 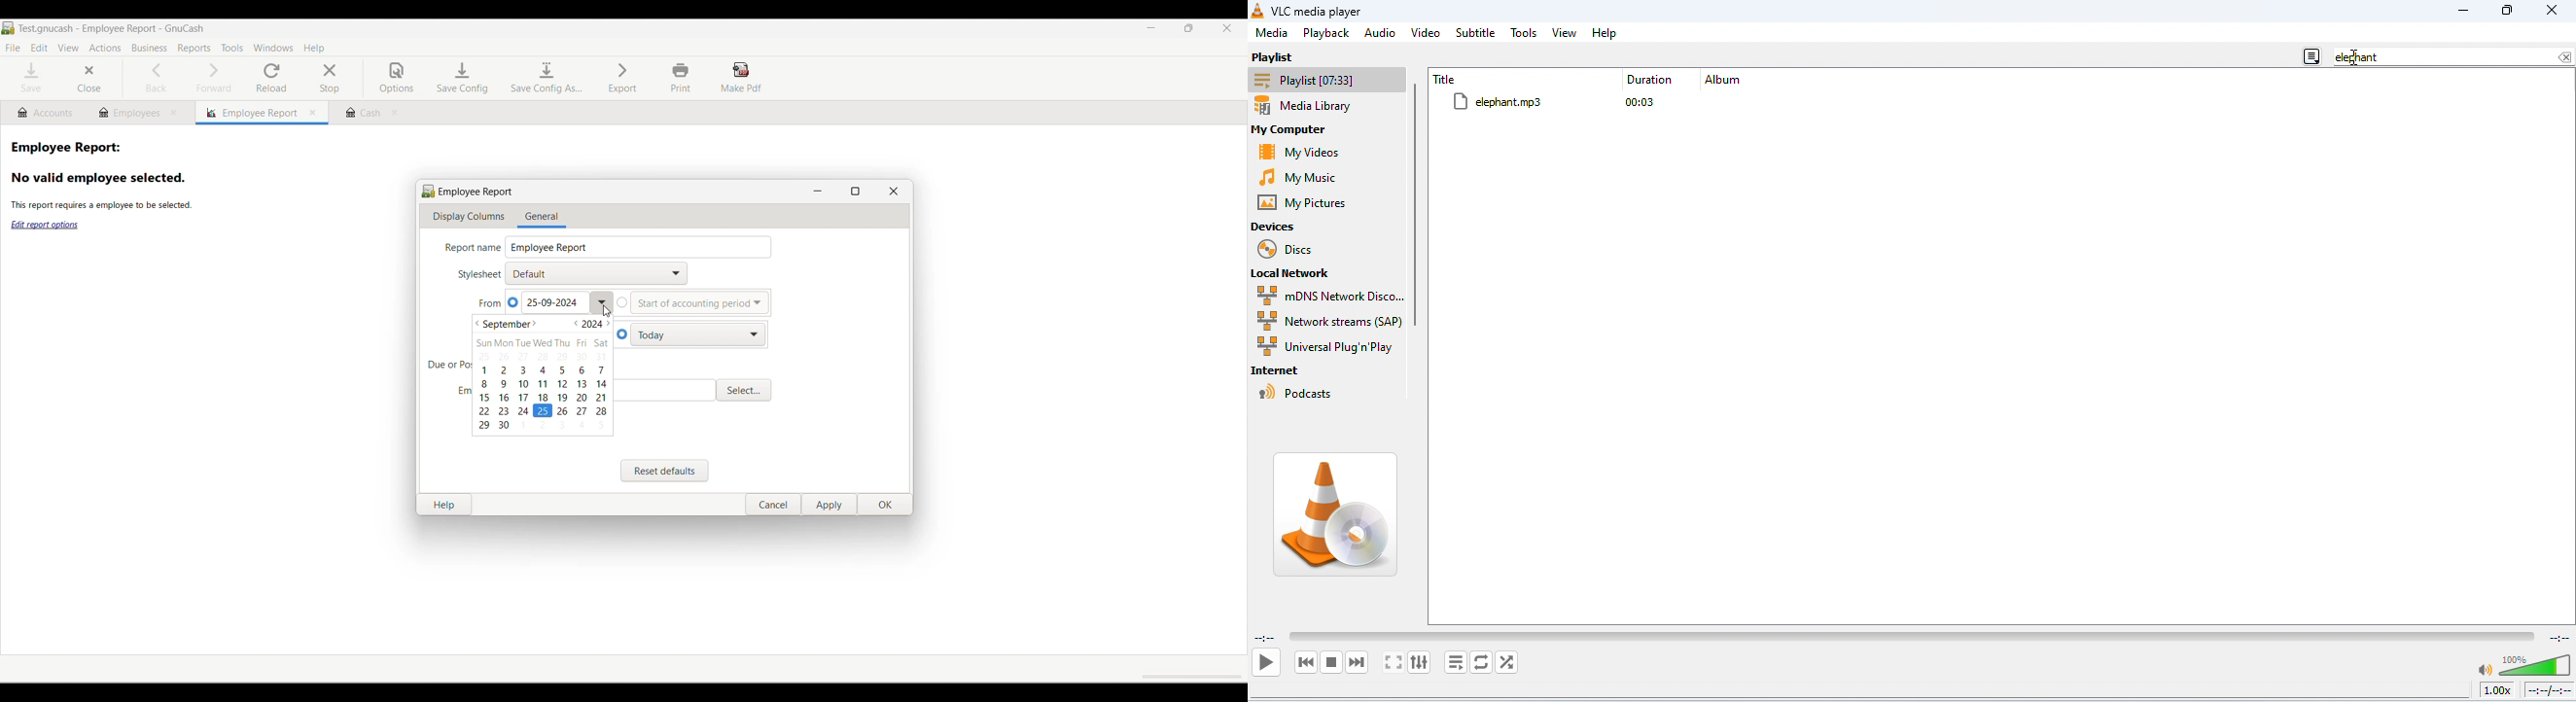 I want to click on Search: elephant, so click(x=2454, y=56).